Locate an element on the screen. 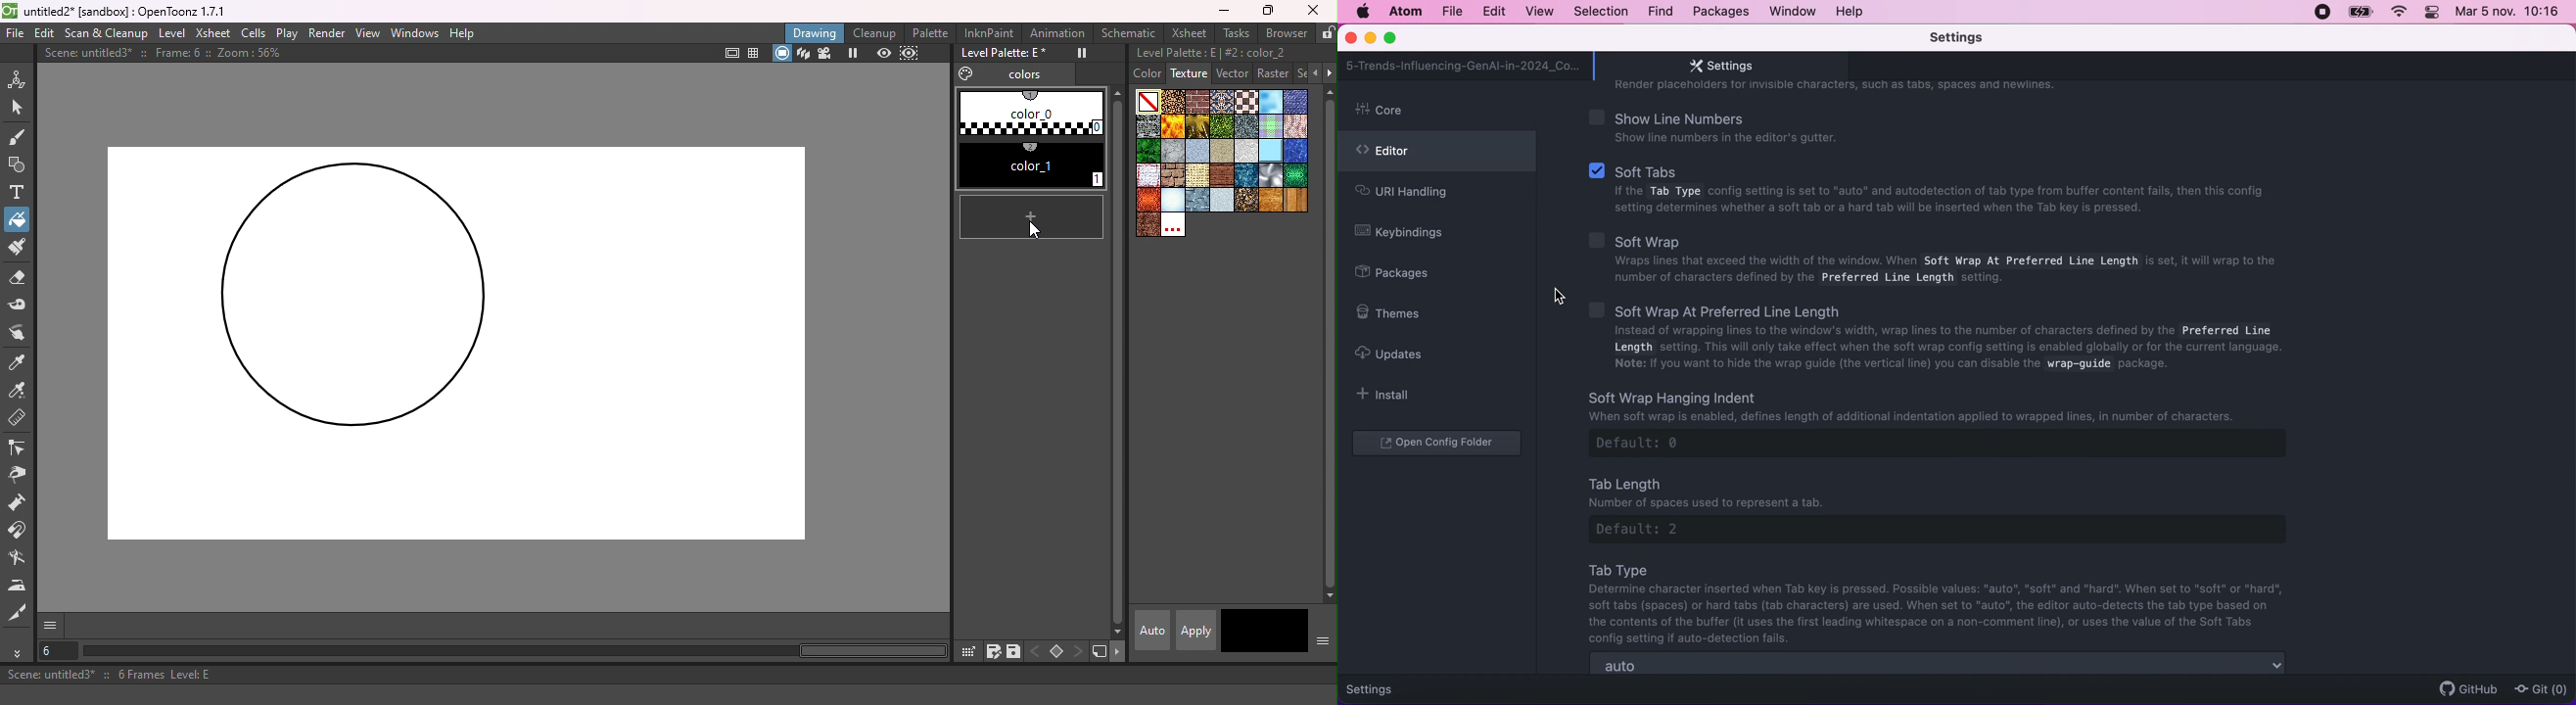 Image resolution: width=2576 pixels, height=728 pixels. packages is located at coordinates (1403, 274).